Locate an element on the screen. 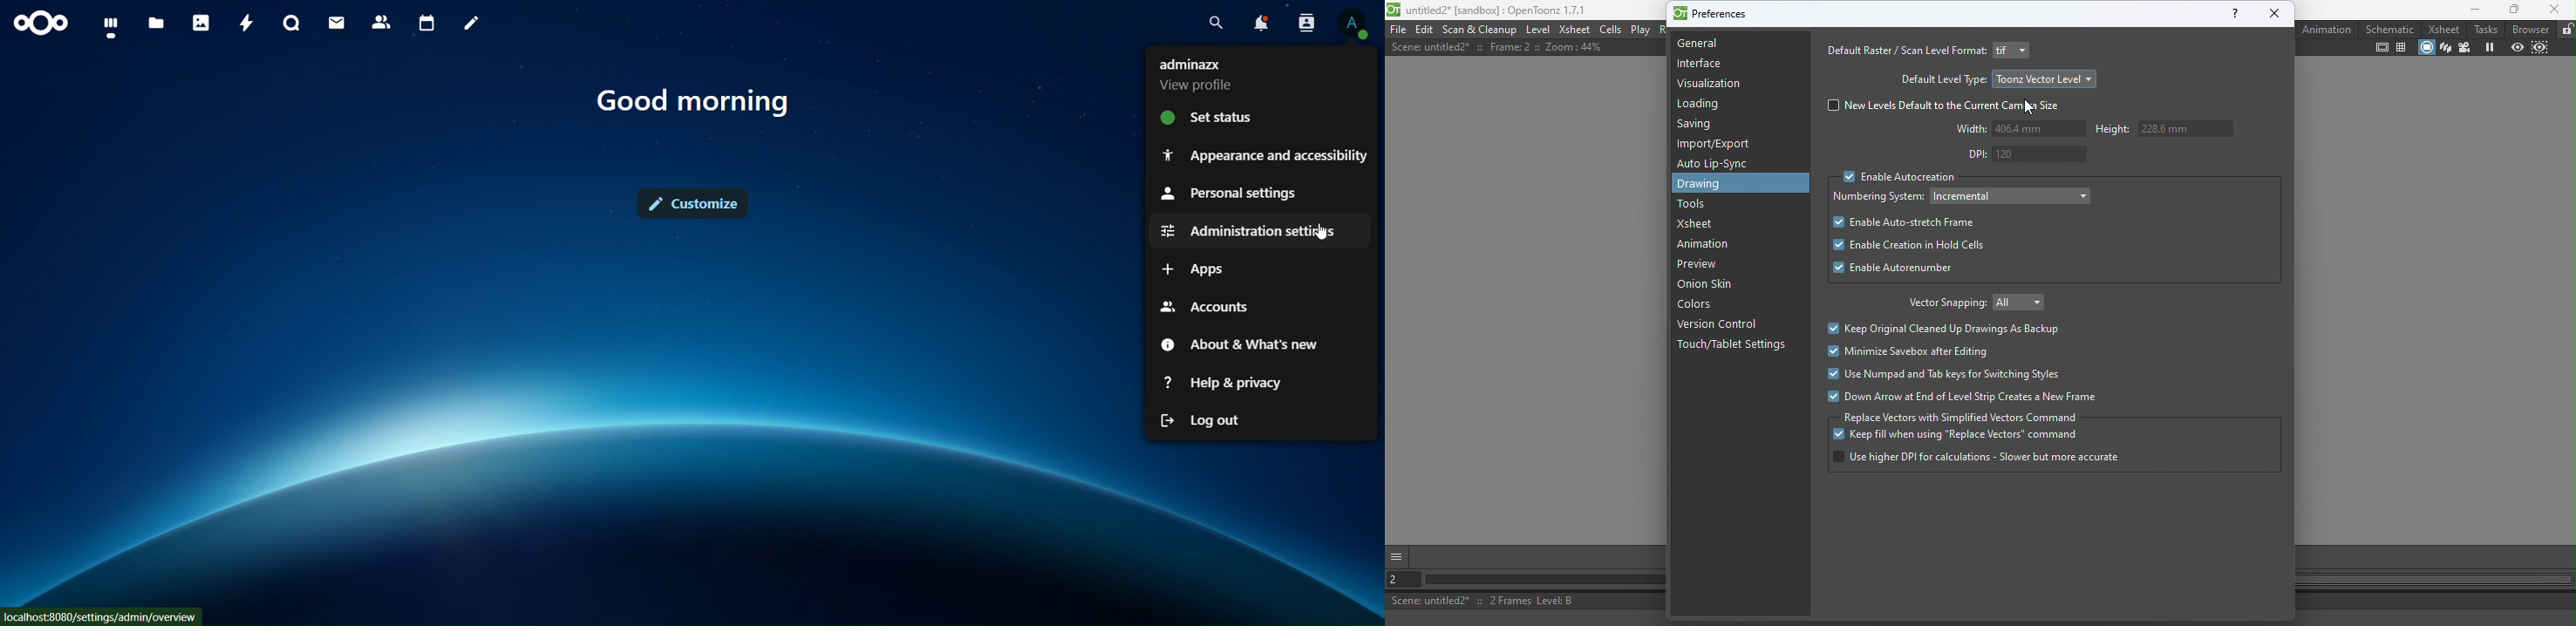  apps is located at coordinates (1192, 269).